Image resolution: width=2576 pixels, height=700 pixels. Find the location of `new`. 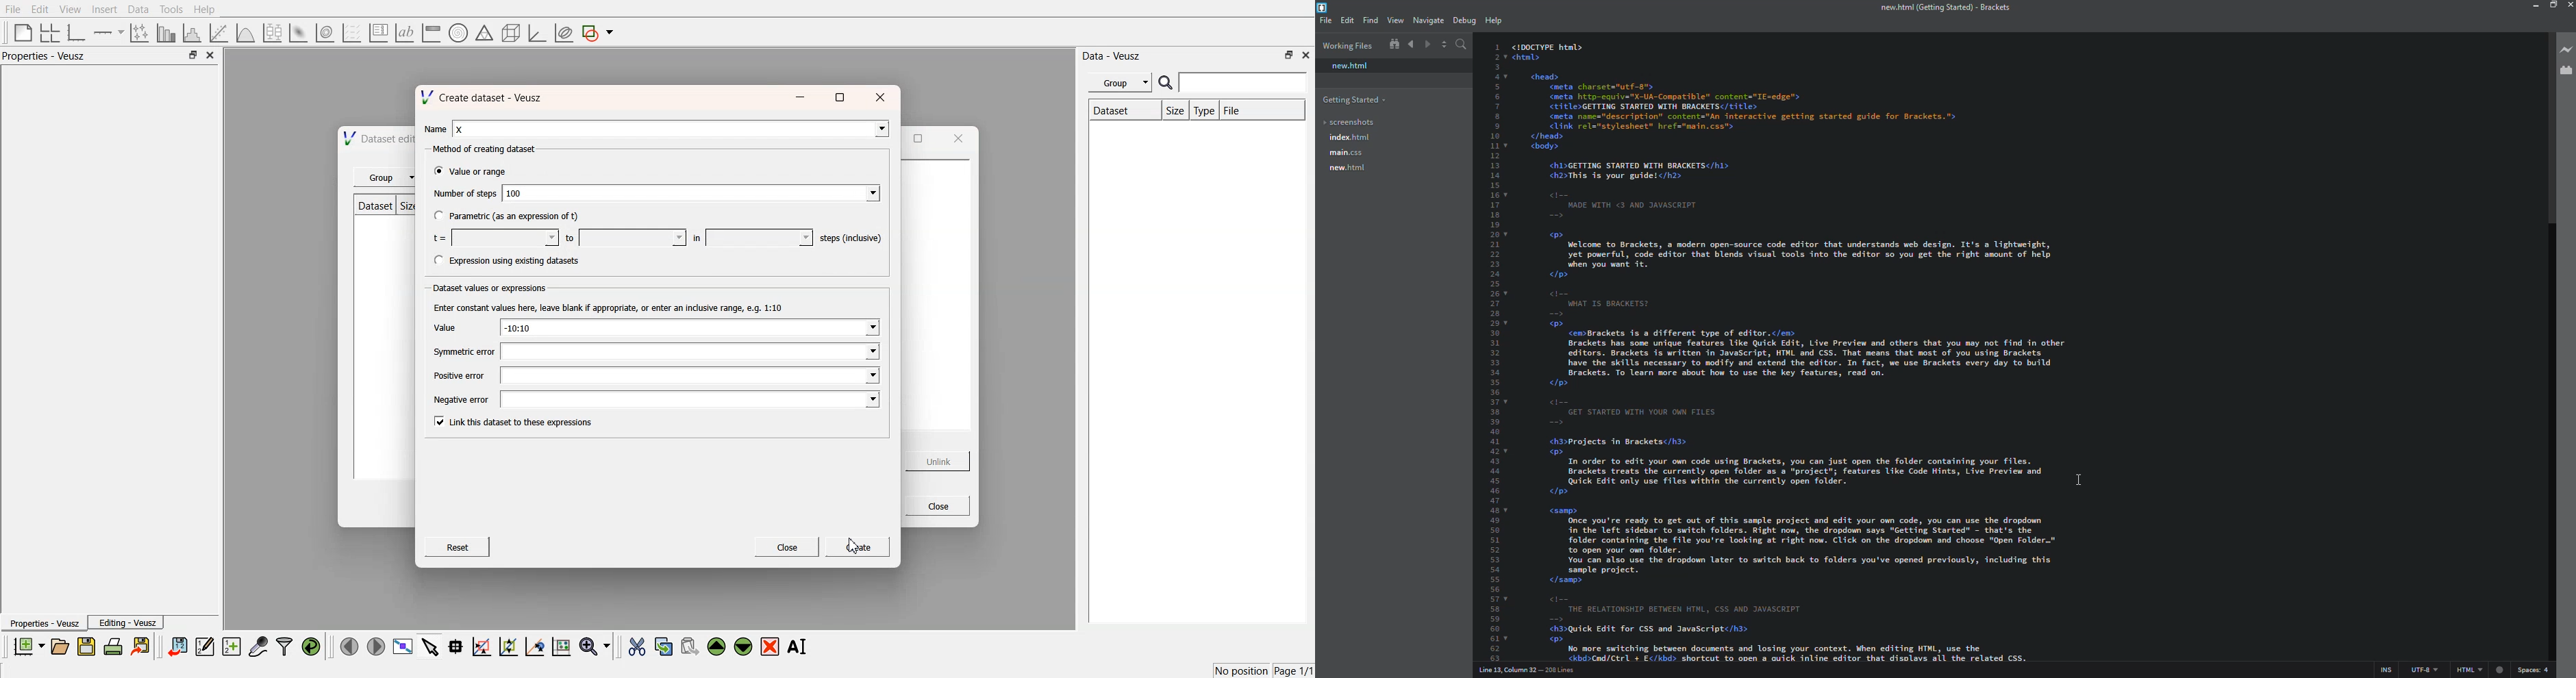

new is located at coordinates (1345, 168).